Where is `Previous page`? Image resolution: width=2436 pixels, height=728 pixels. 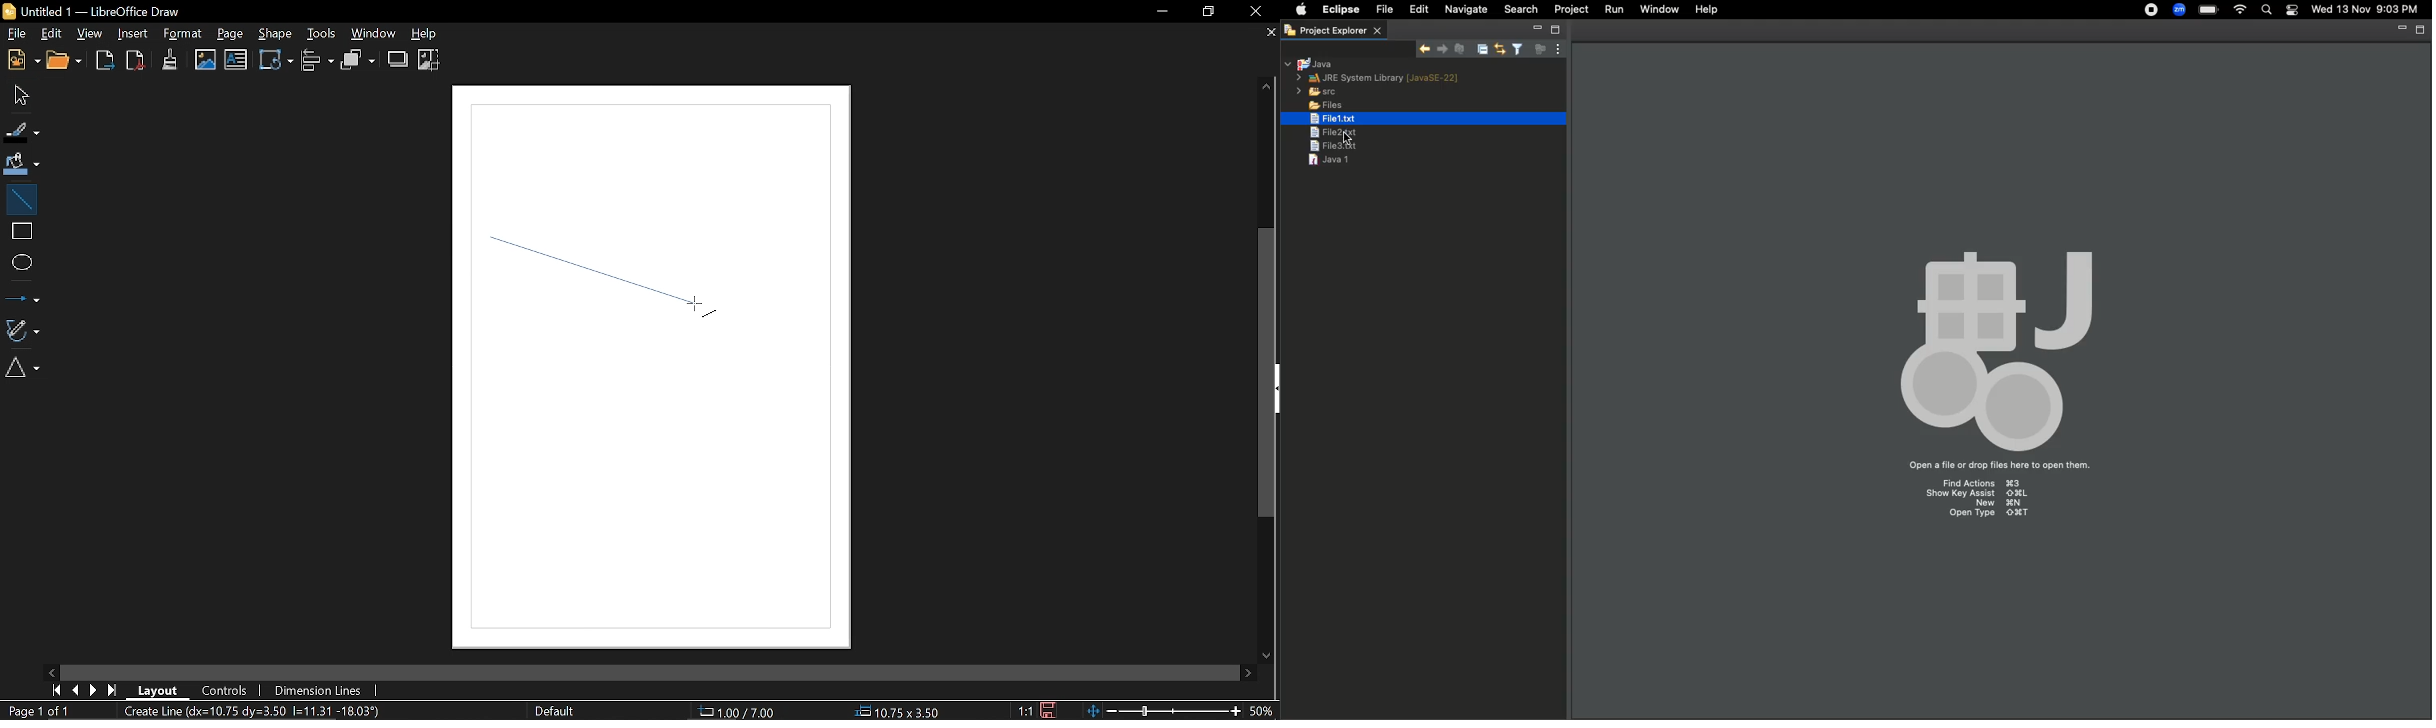
Previous page is located at coordinates (77, 689).